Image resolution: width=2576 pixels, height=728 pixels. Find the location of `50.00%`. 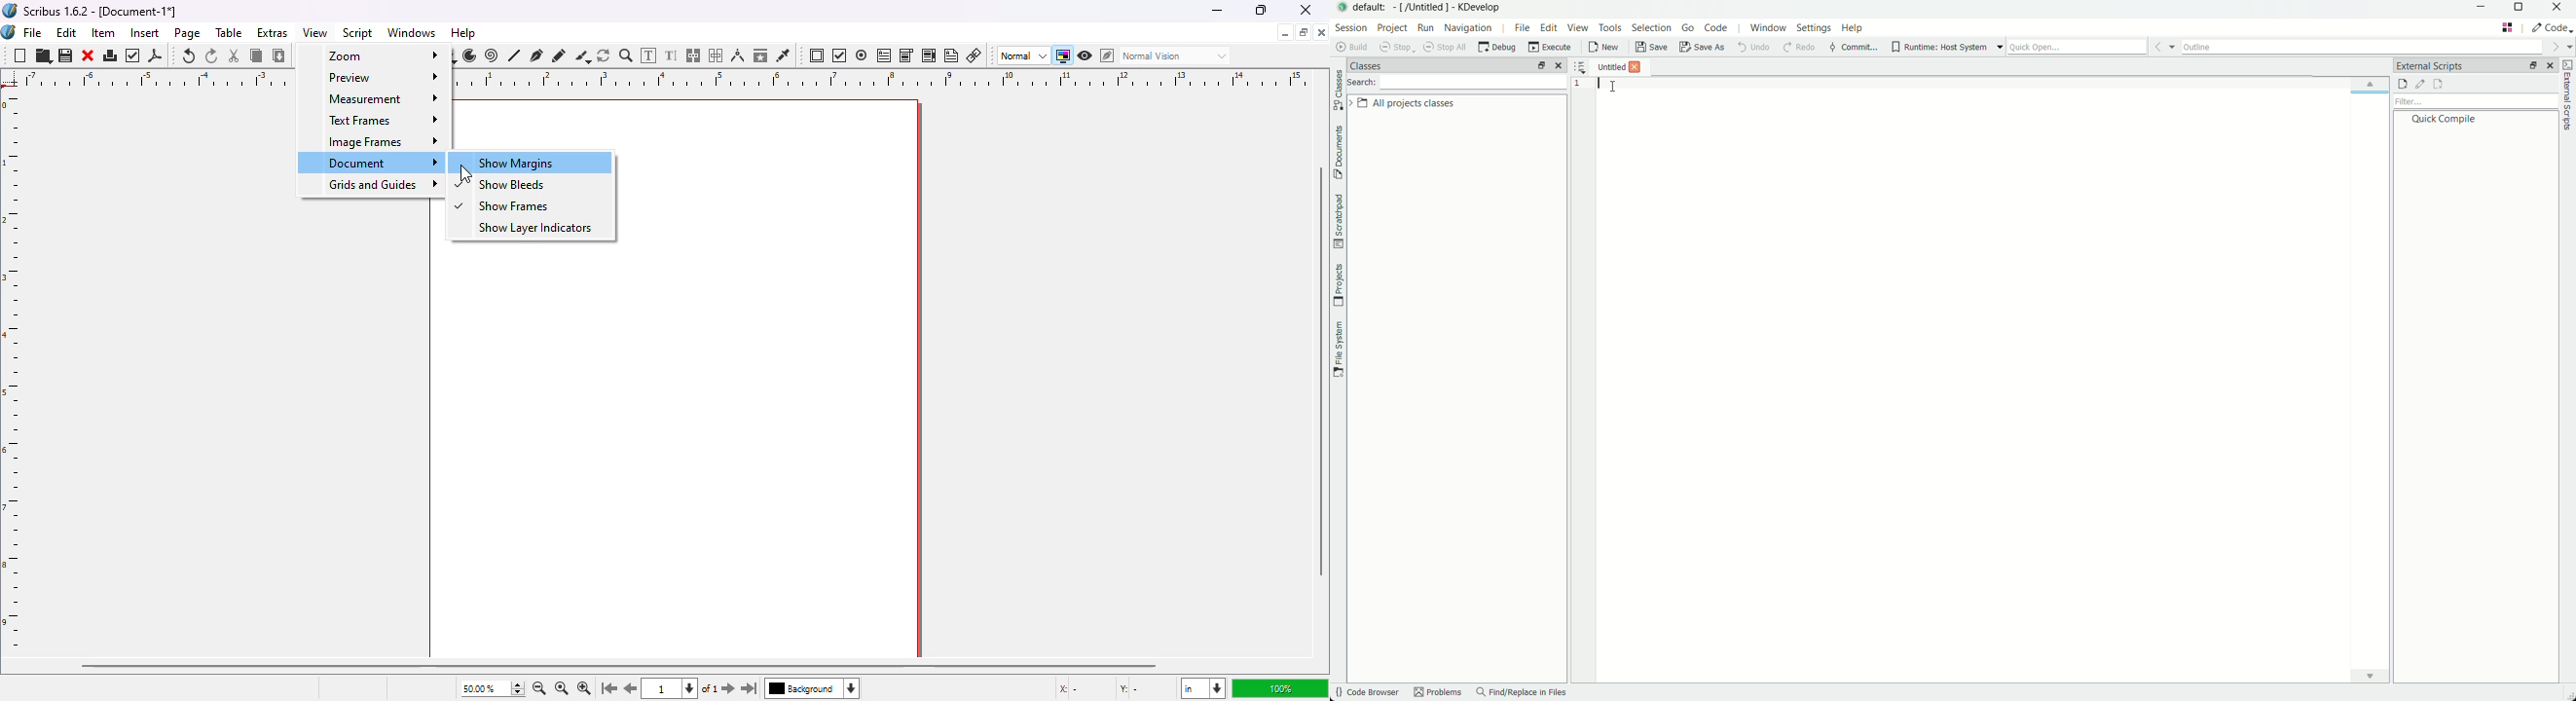

50.00% is located at coordinates (474, 688).